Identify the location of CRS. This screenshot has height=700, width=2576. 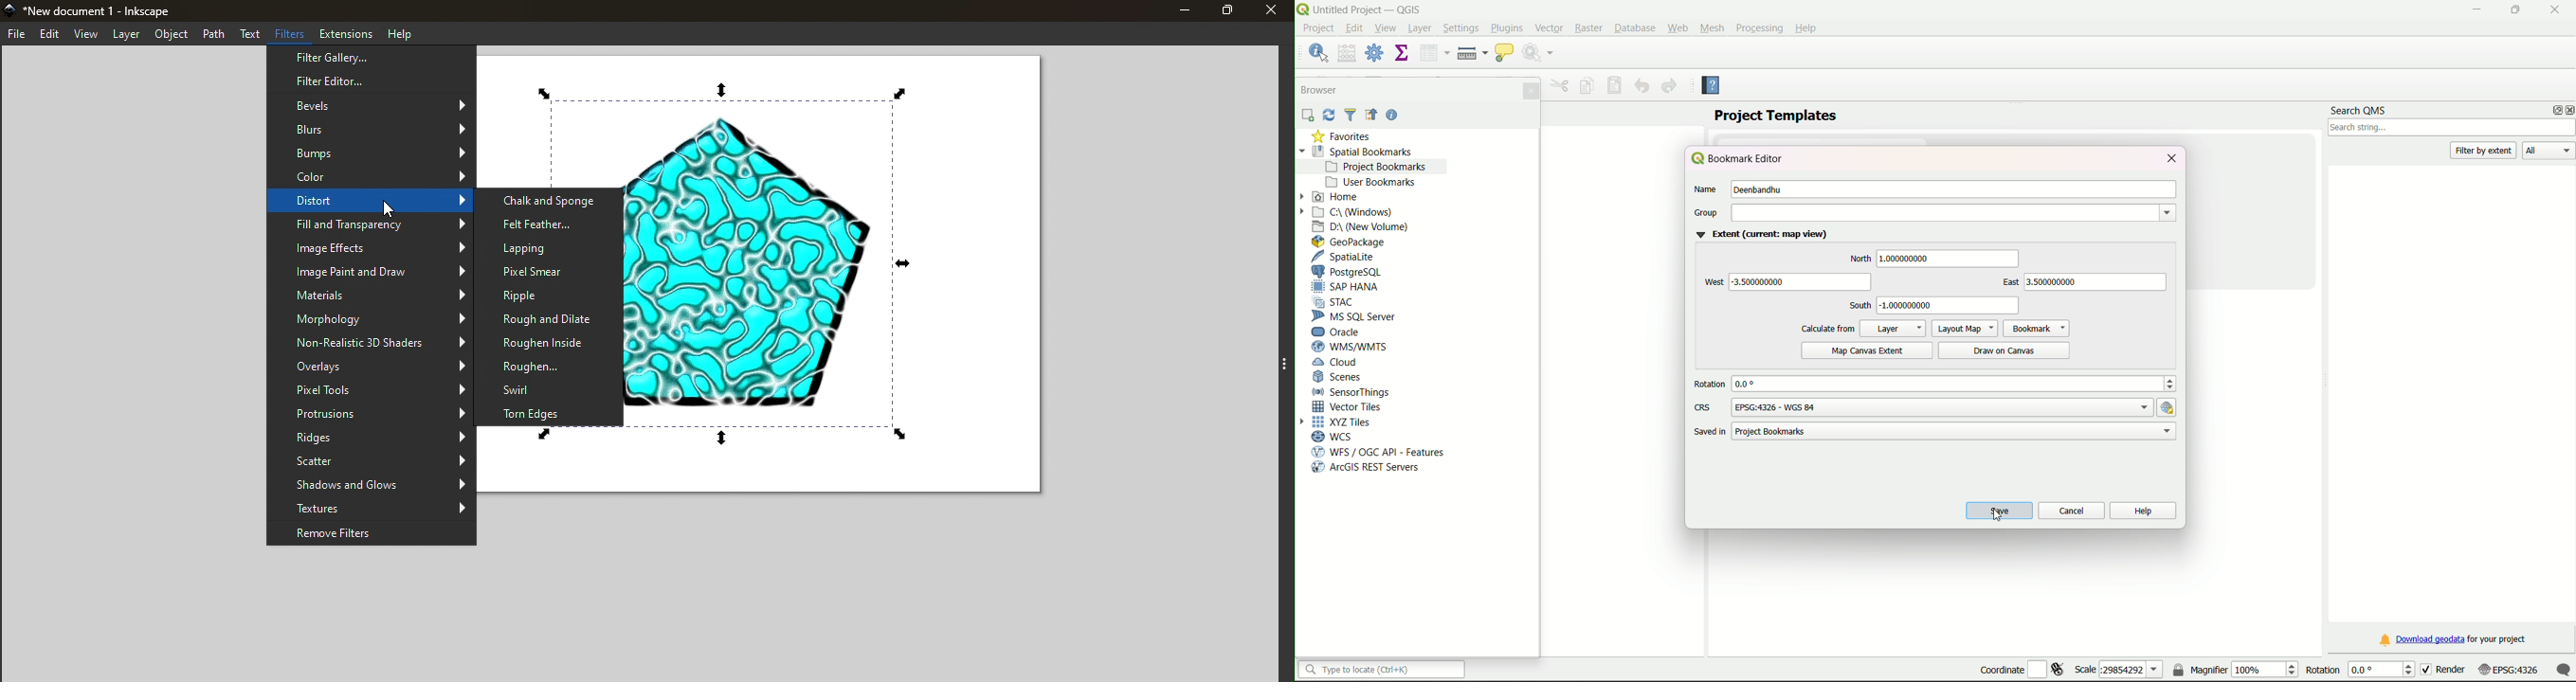
(1704, 407).